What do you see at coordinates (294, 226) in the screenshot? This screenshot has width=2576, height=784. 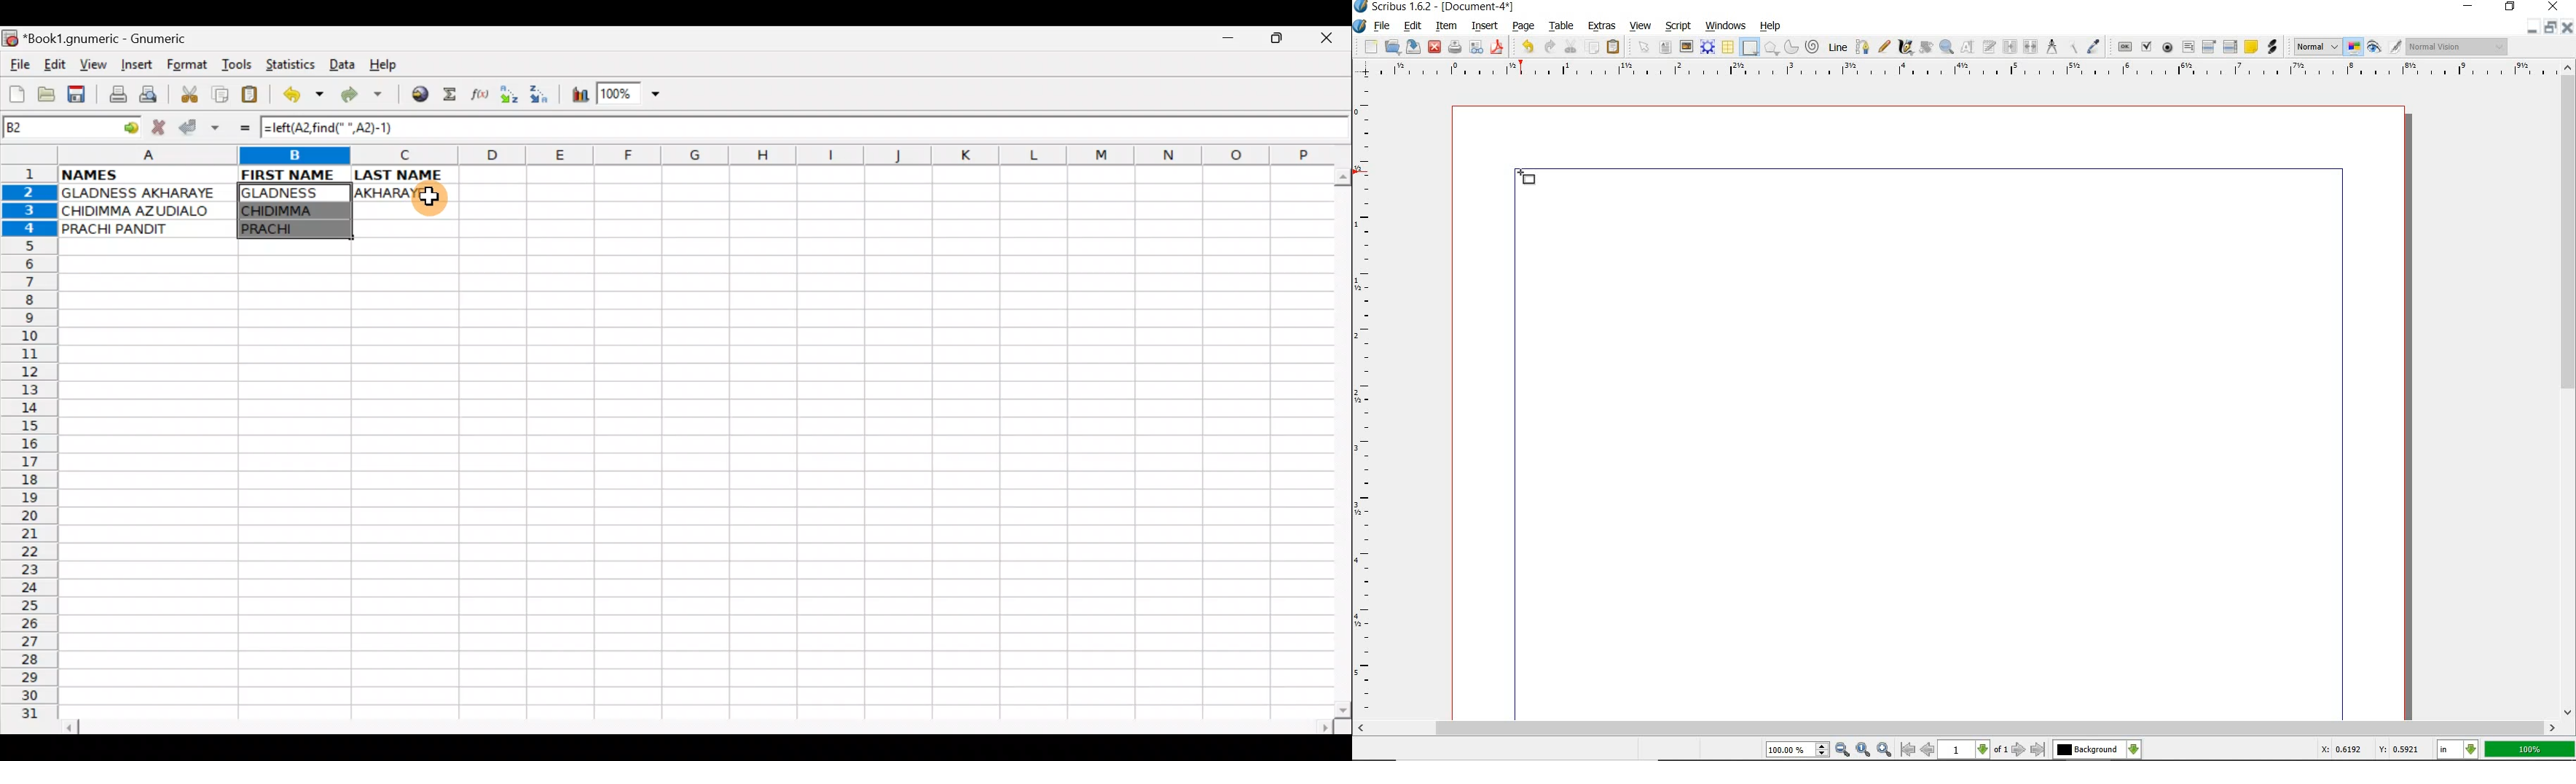 I see `PRACHI` at bounding box center [294, 226].